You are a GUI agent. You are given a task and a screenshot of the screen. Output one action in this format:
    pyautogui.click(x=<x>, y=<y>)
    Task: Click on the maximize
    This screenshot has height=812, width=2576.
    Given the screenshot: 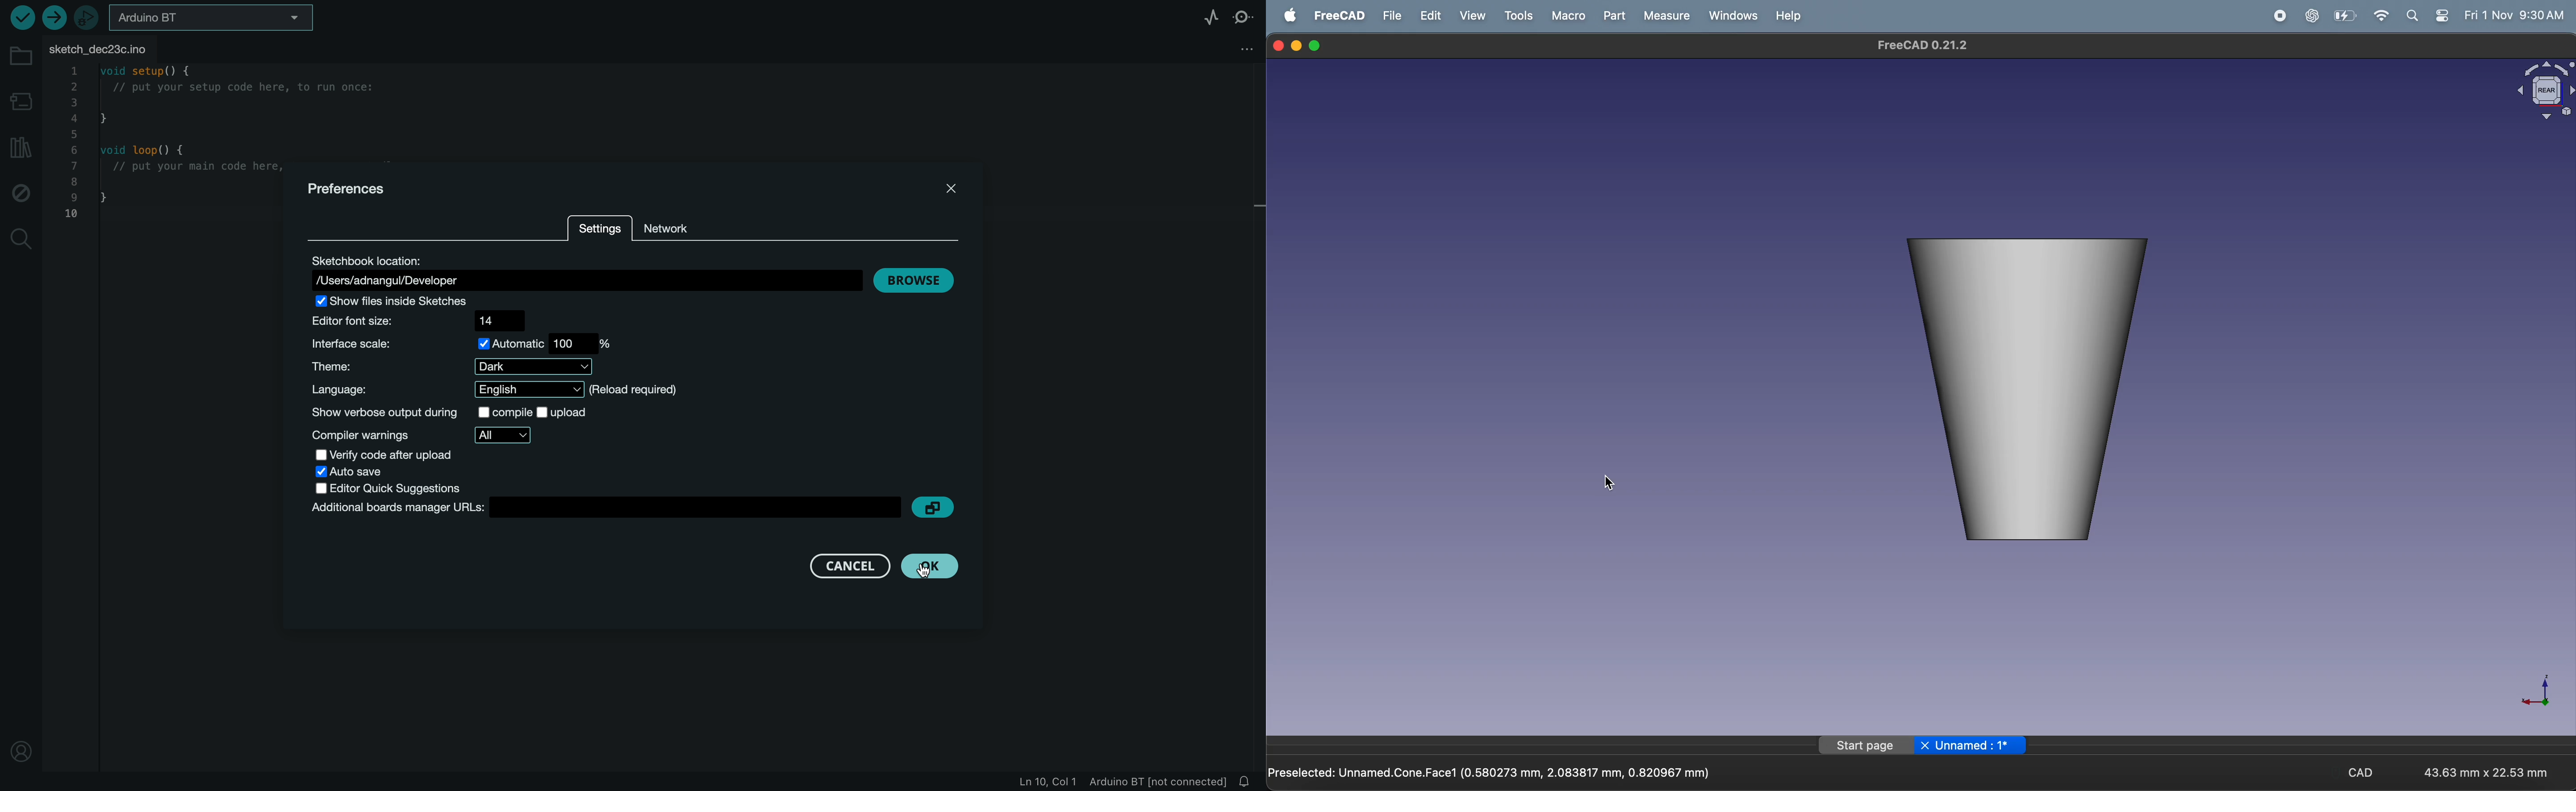 What is the action you would take?
    pyautogui.click(x=1317, y=46)
    